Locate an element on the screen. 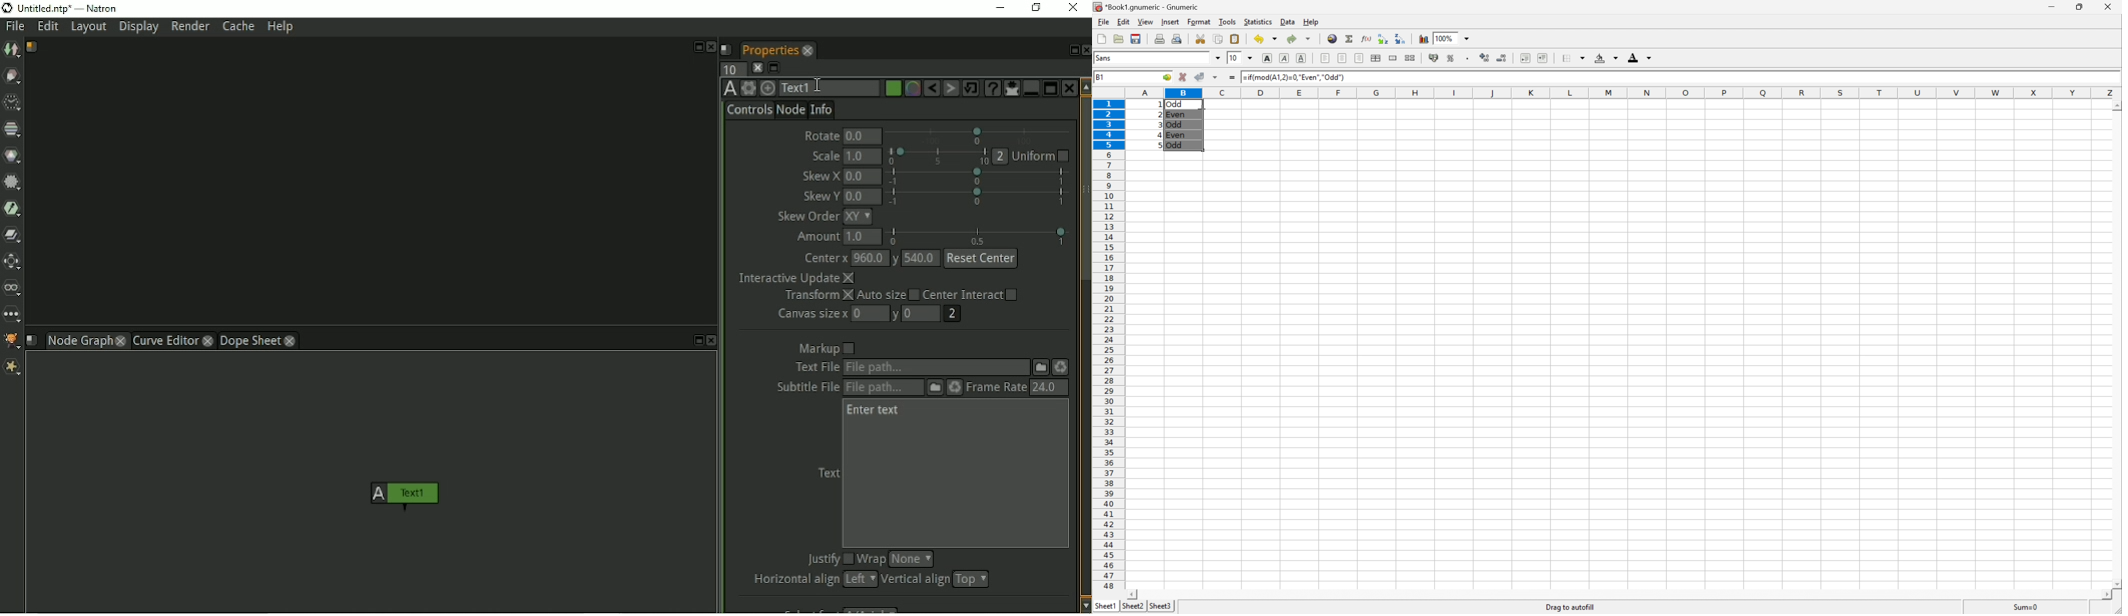 This screenshot has width=2128, height=616.  is located at coordinates (2114, 109).